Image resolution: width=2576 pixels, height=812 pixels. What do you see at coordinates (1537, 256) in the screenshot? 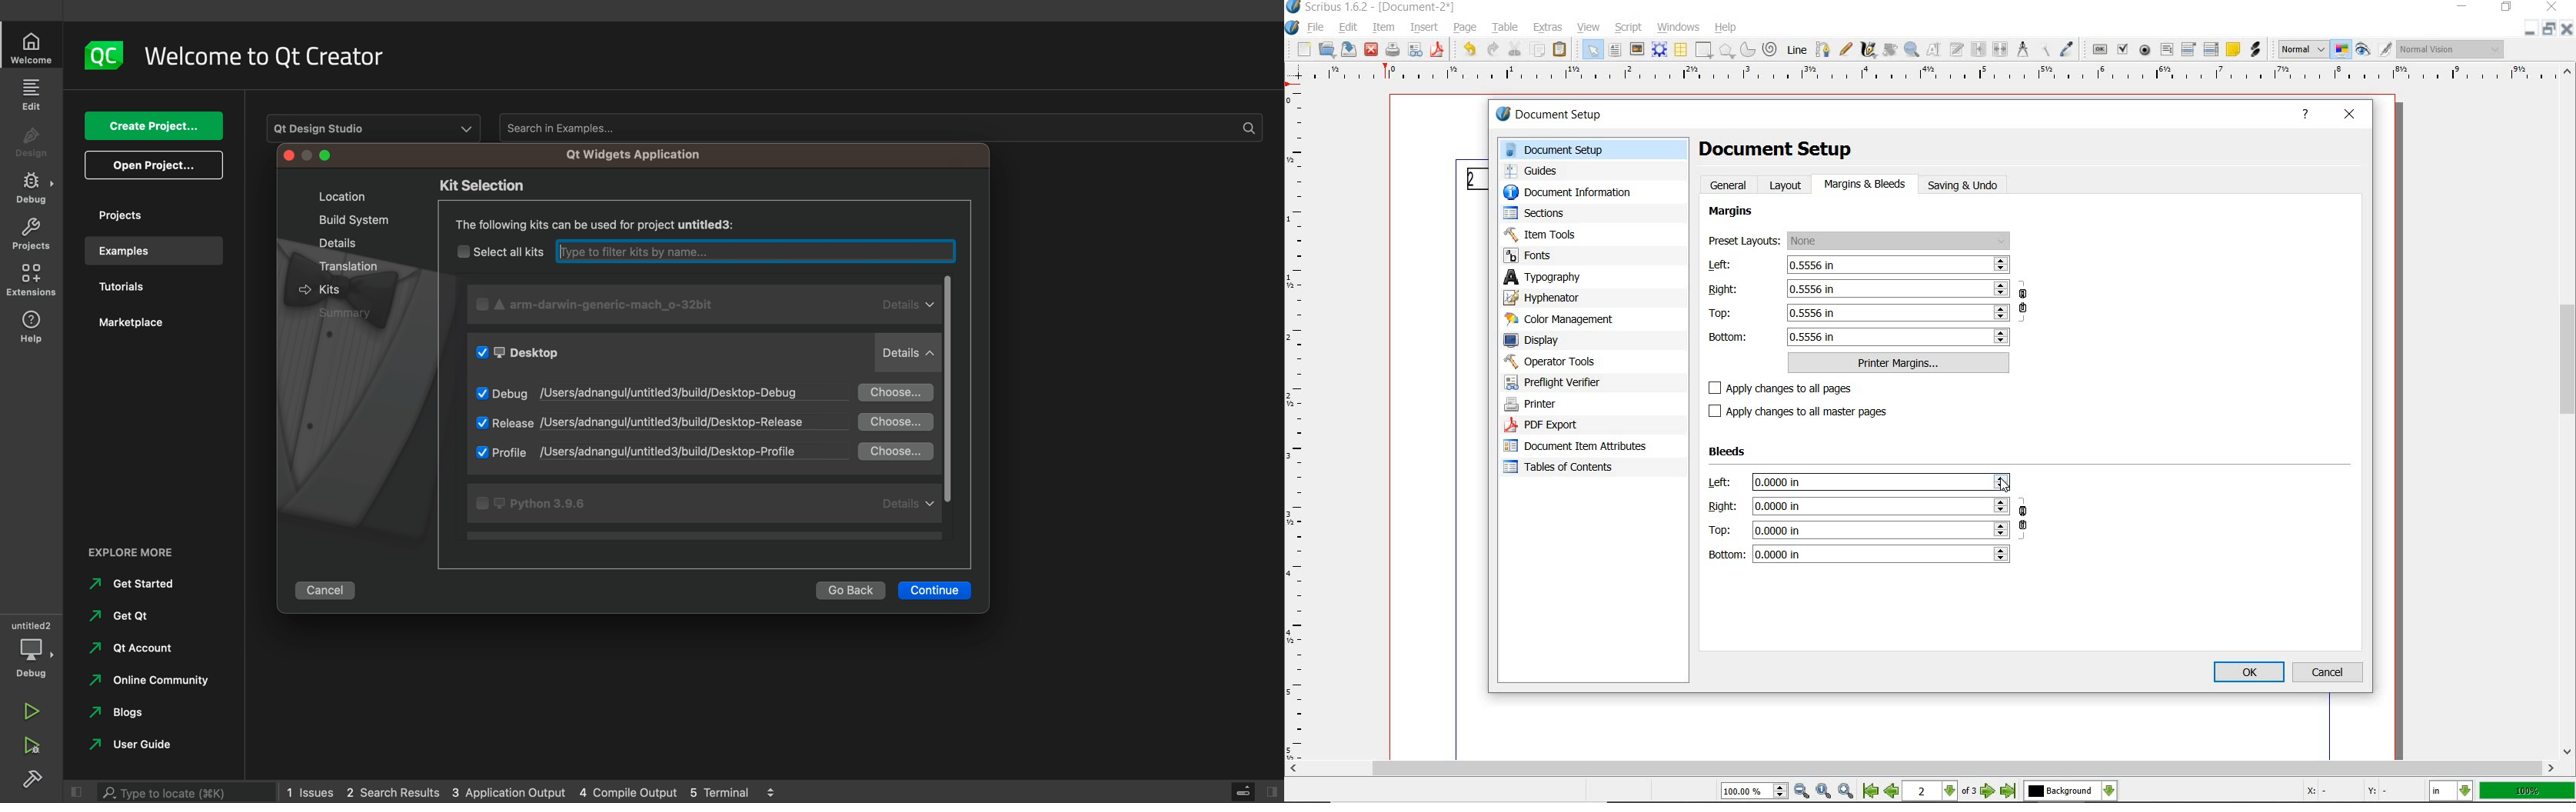
I see `fonts` at bounding box center [1537, 256].